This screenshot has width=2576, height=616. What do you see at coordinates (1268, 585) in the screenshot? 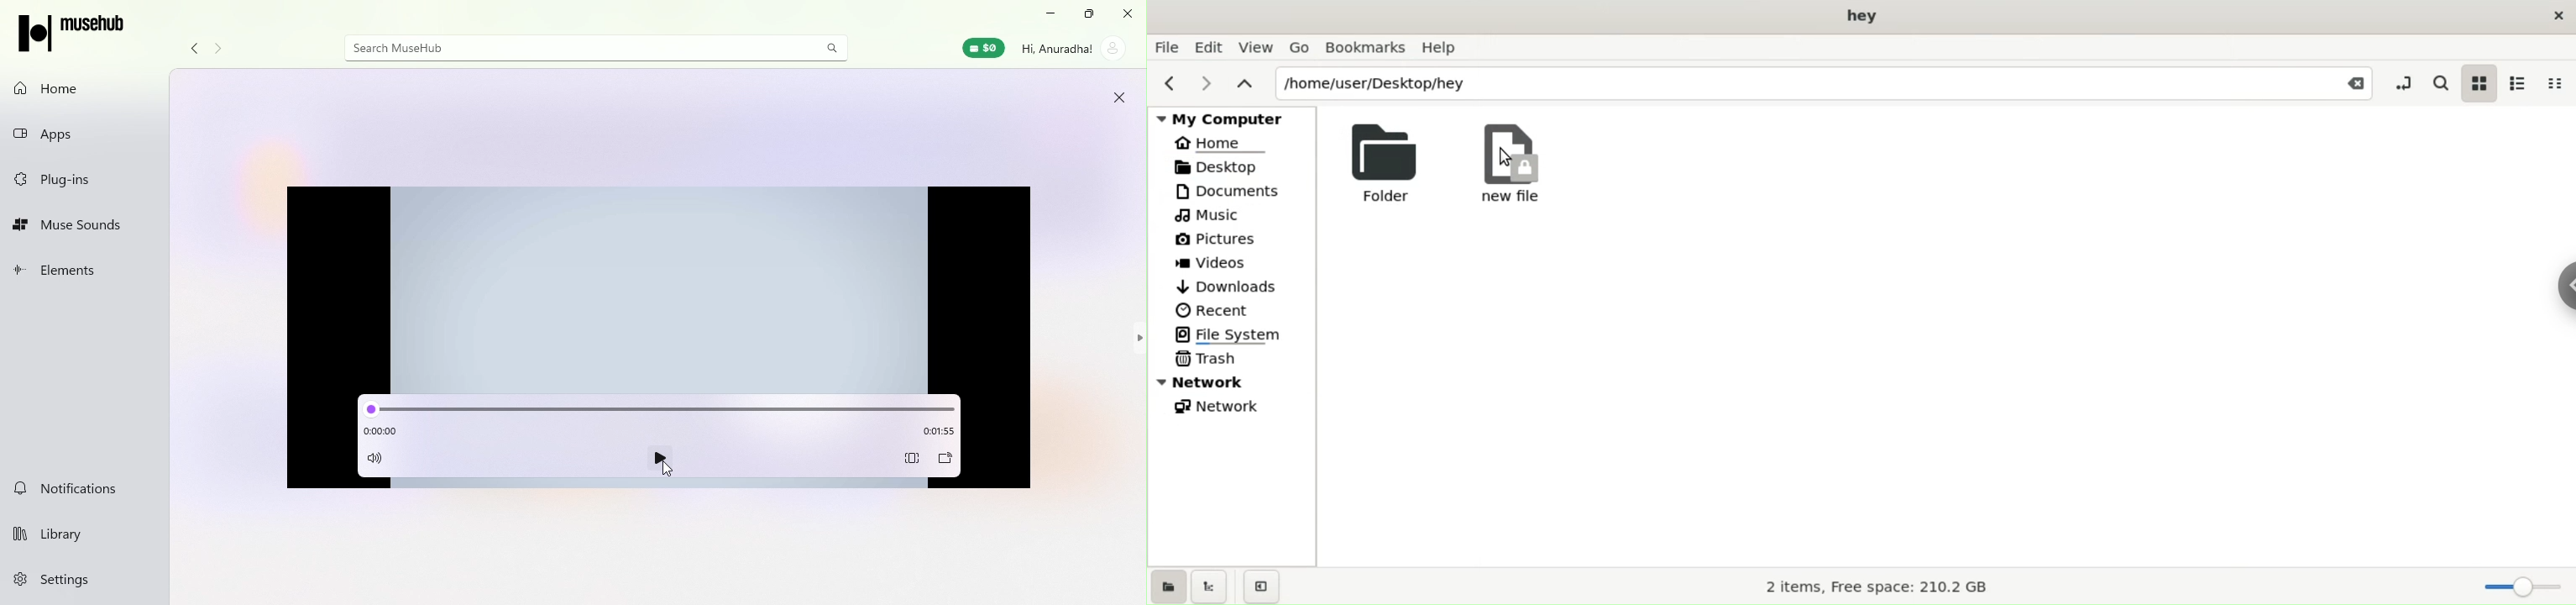
I see `close sidebar` at bounding box center [1268, 585].